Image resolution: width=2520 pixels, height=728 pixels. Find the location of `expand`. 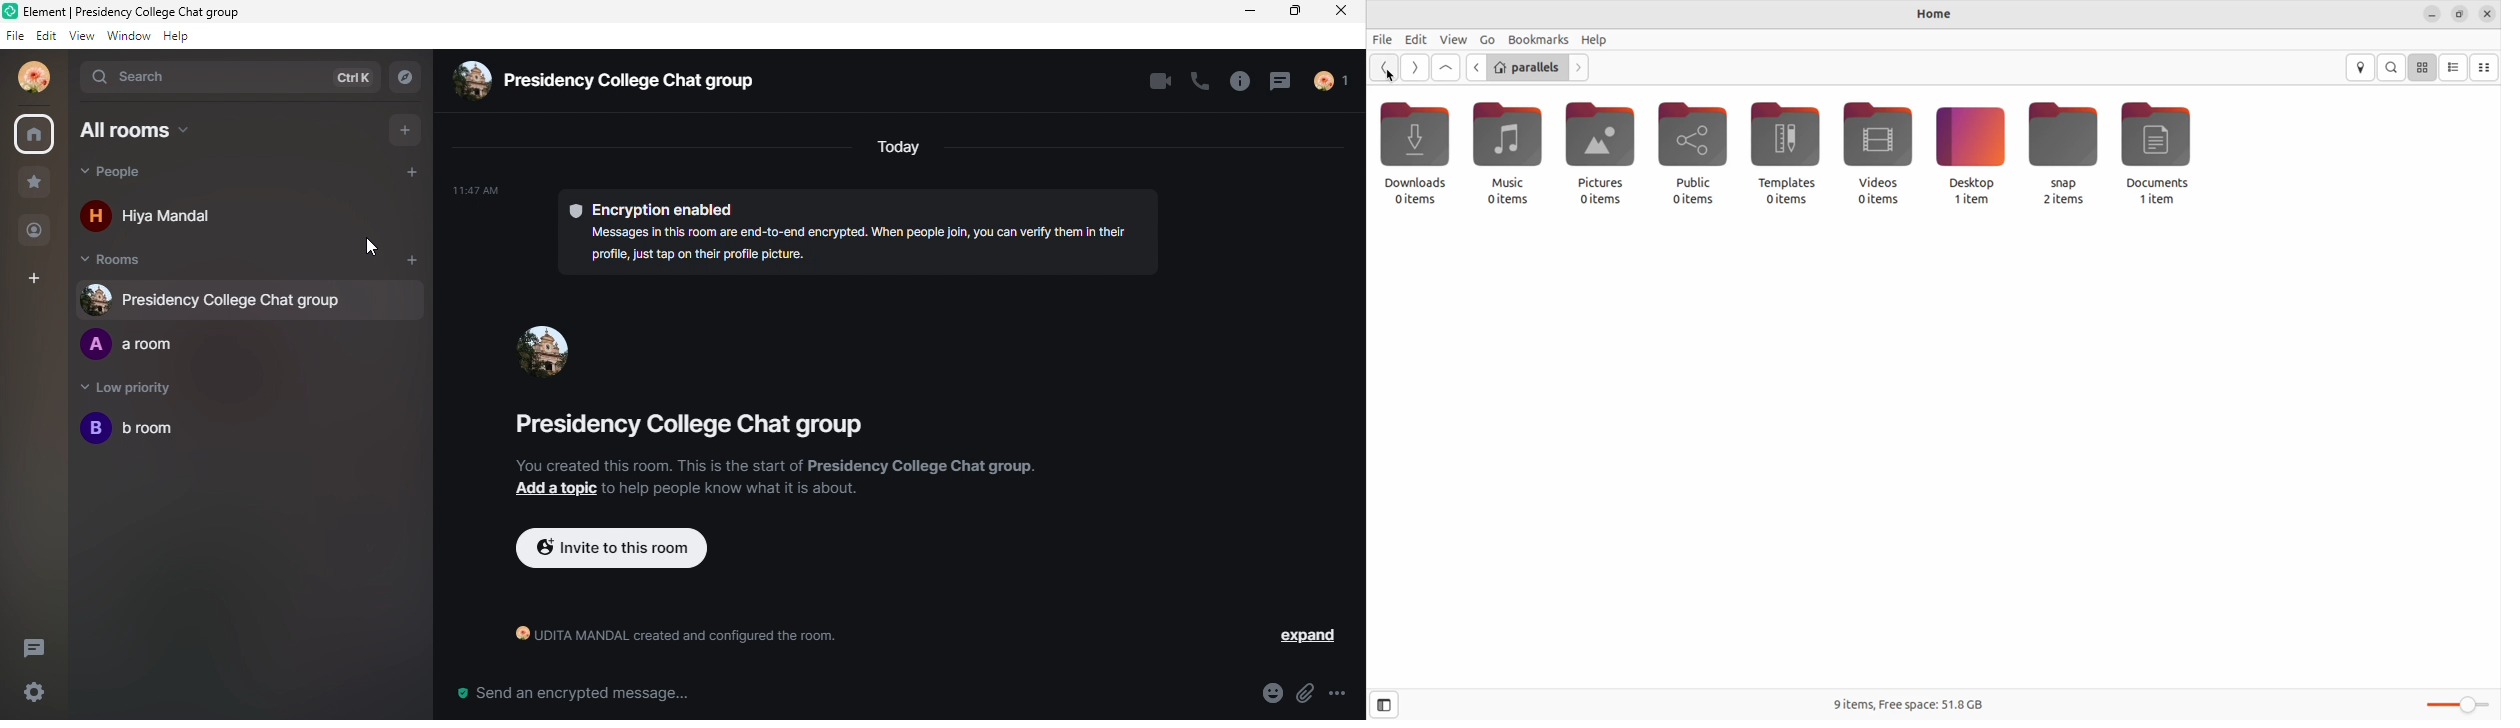

expand is located at coordinates (1295, 636).